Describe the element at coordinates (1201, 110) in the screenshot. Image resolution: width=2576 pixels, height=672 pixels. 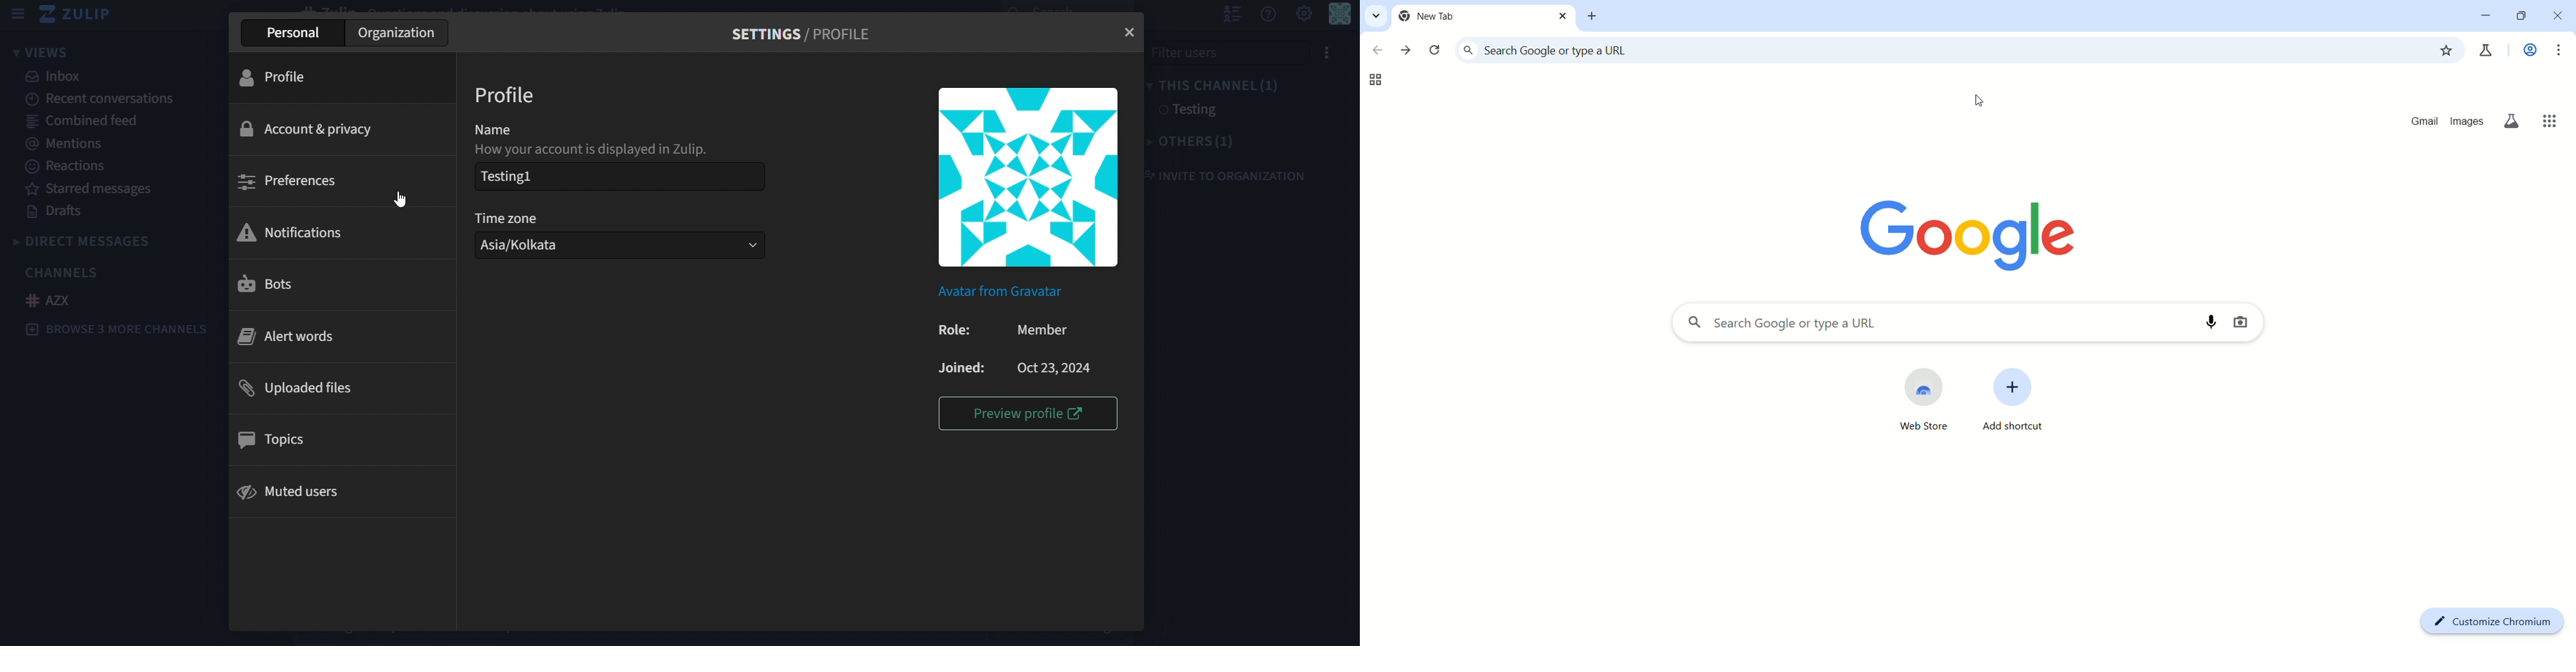
I see `testing1` at that location.